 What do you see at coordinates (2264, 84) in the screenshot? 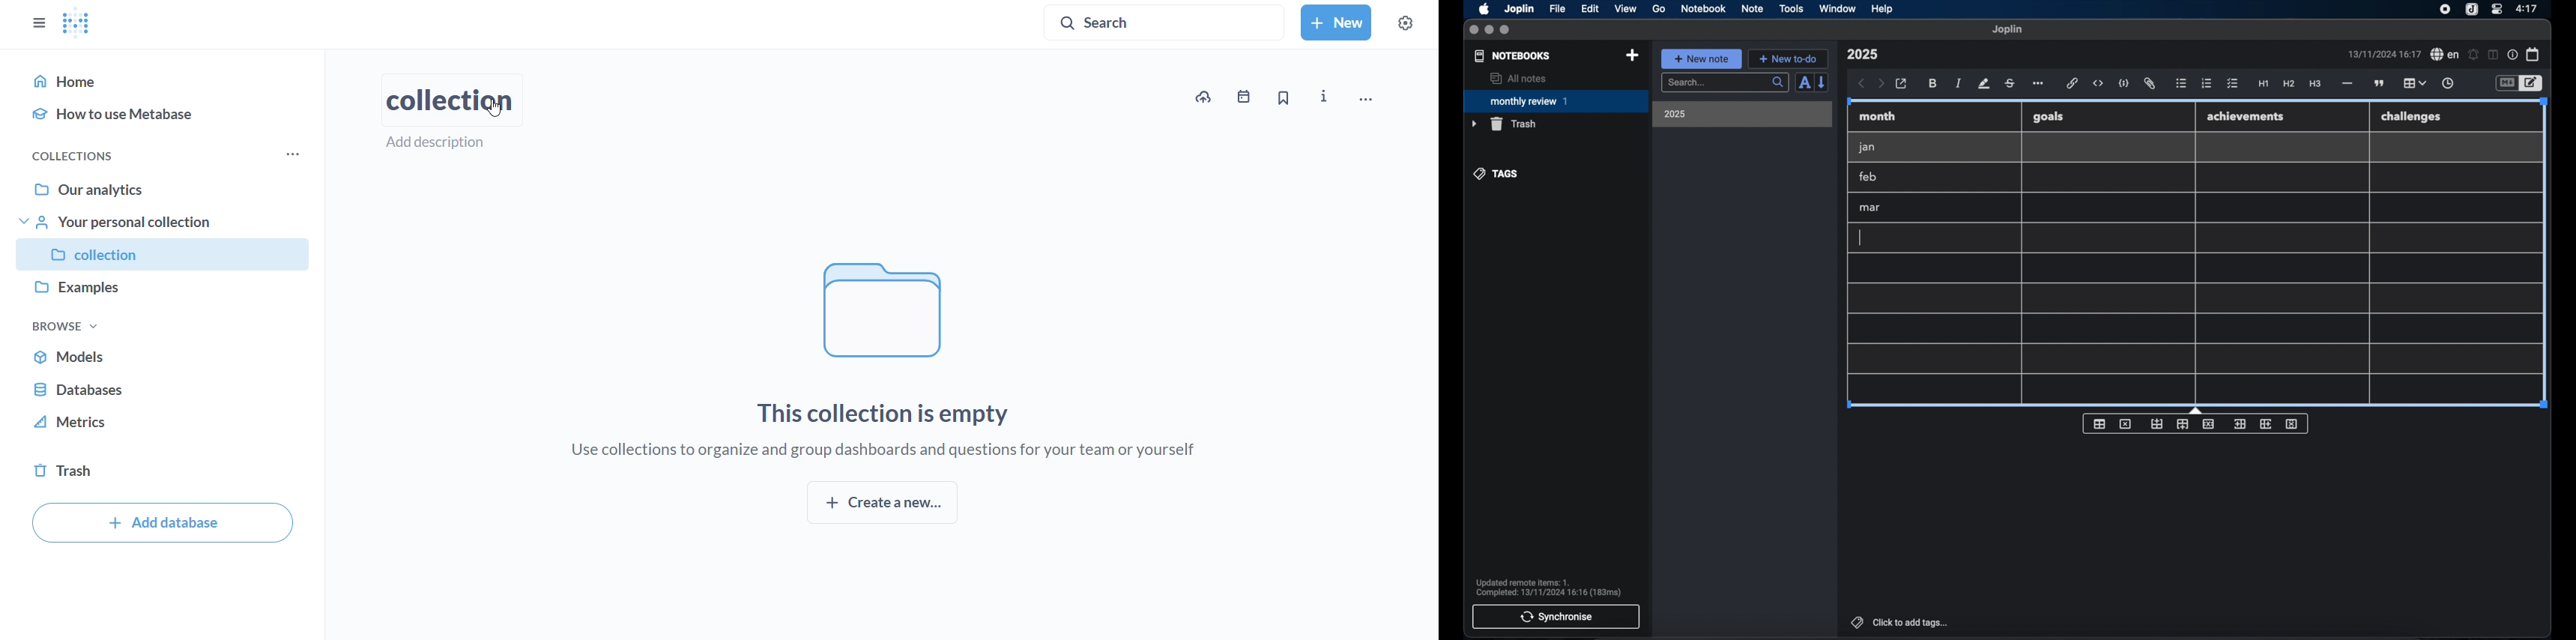
I see `heading 1` at bounding box center [2264, 84].